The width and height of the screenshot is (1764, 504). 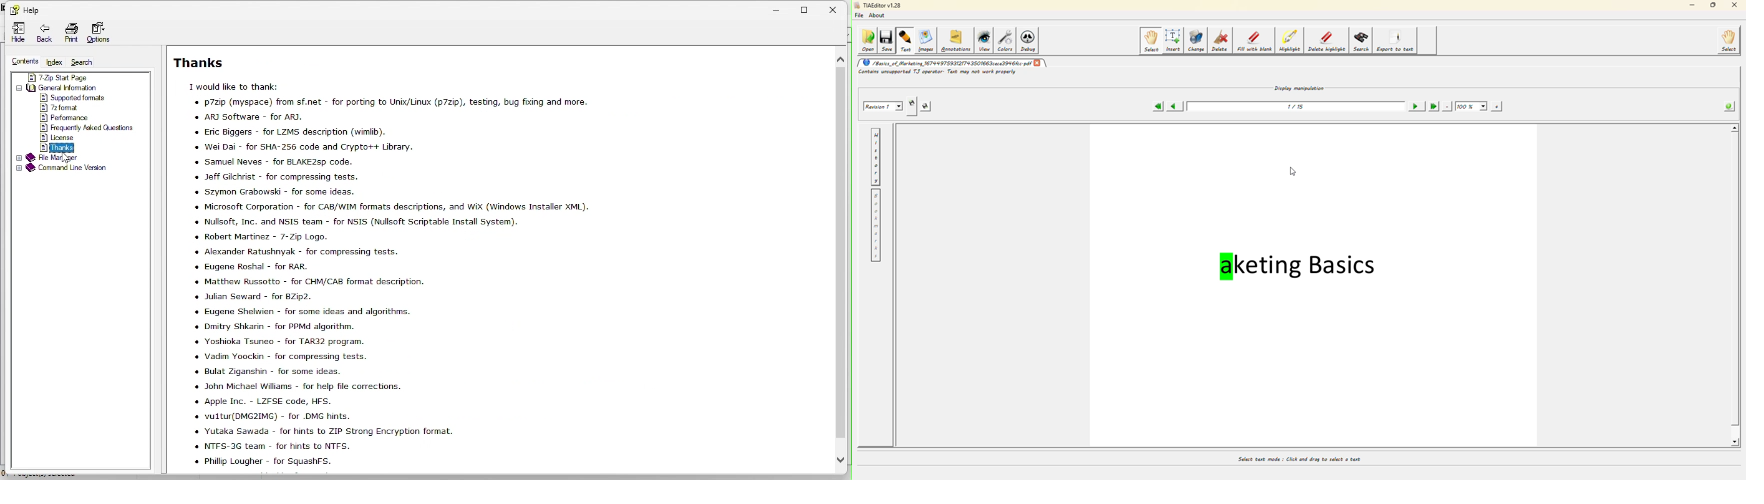 I want to click on Restore, so click(x=807, y=7).